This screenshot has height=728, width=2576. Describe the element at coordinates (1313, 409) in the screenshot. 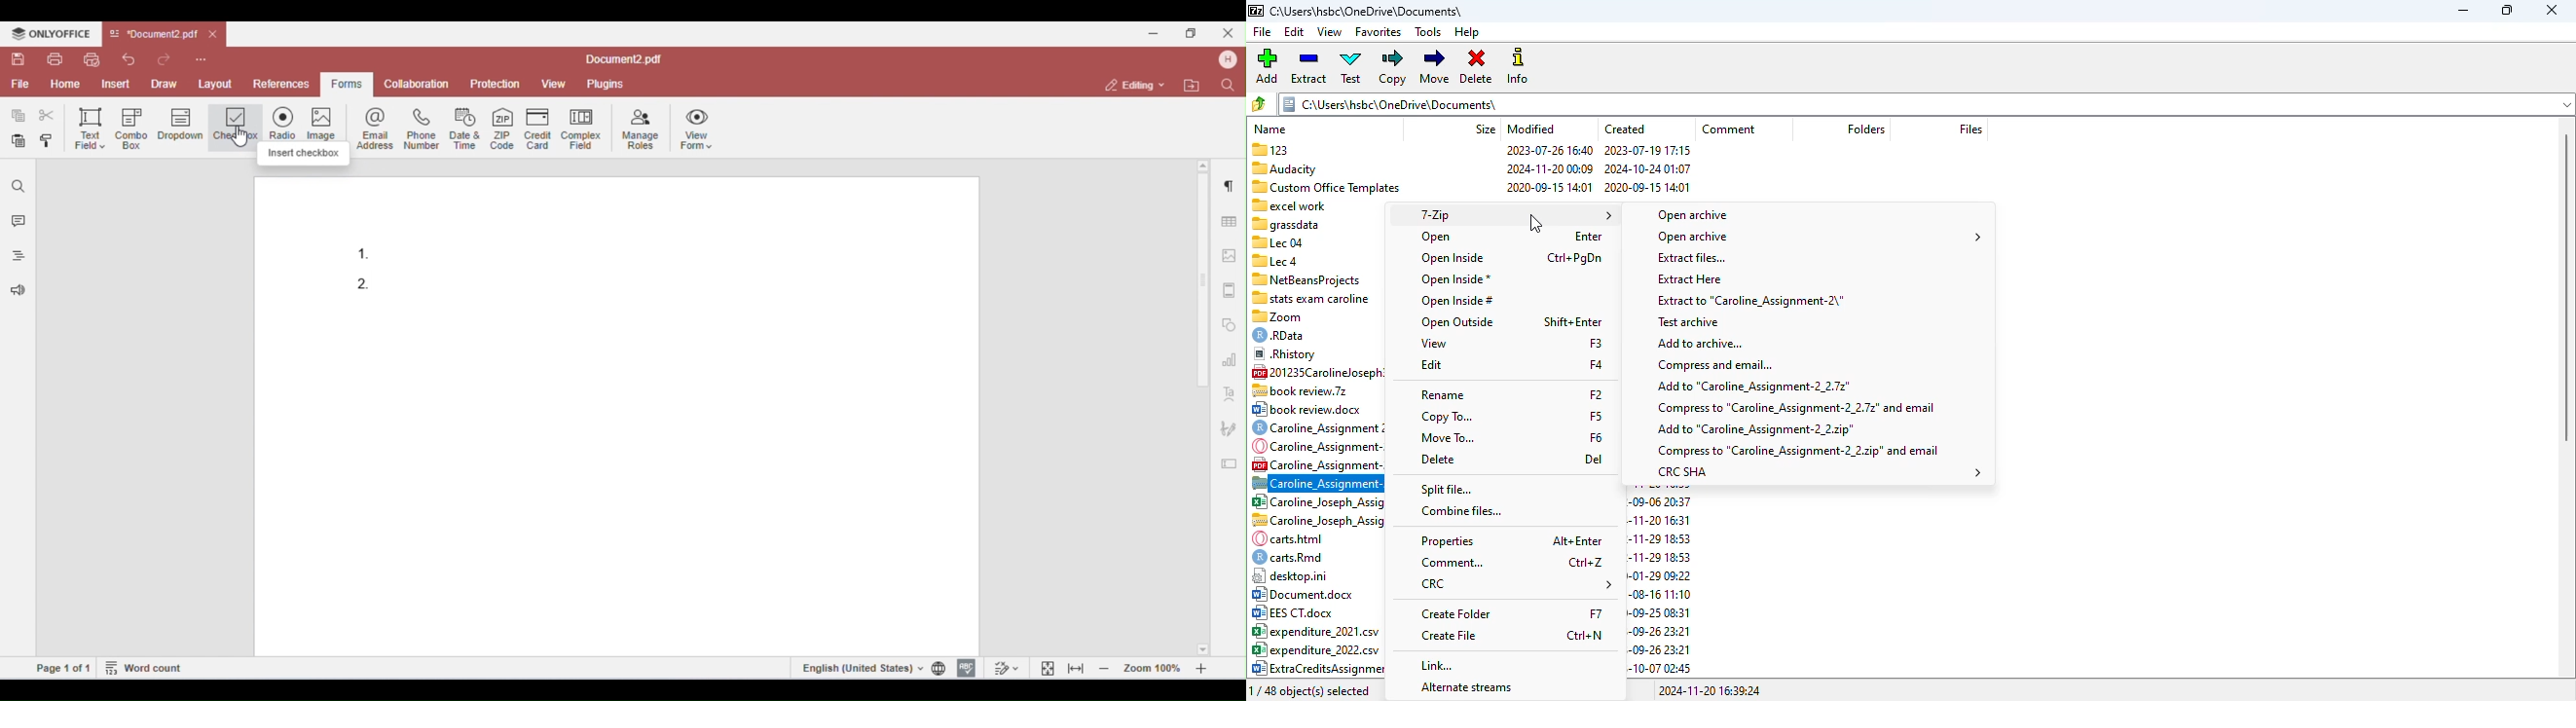

I see `© book review.doox 12655 2020-09-24 10:44 2020-09-25 08:31` at that location.